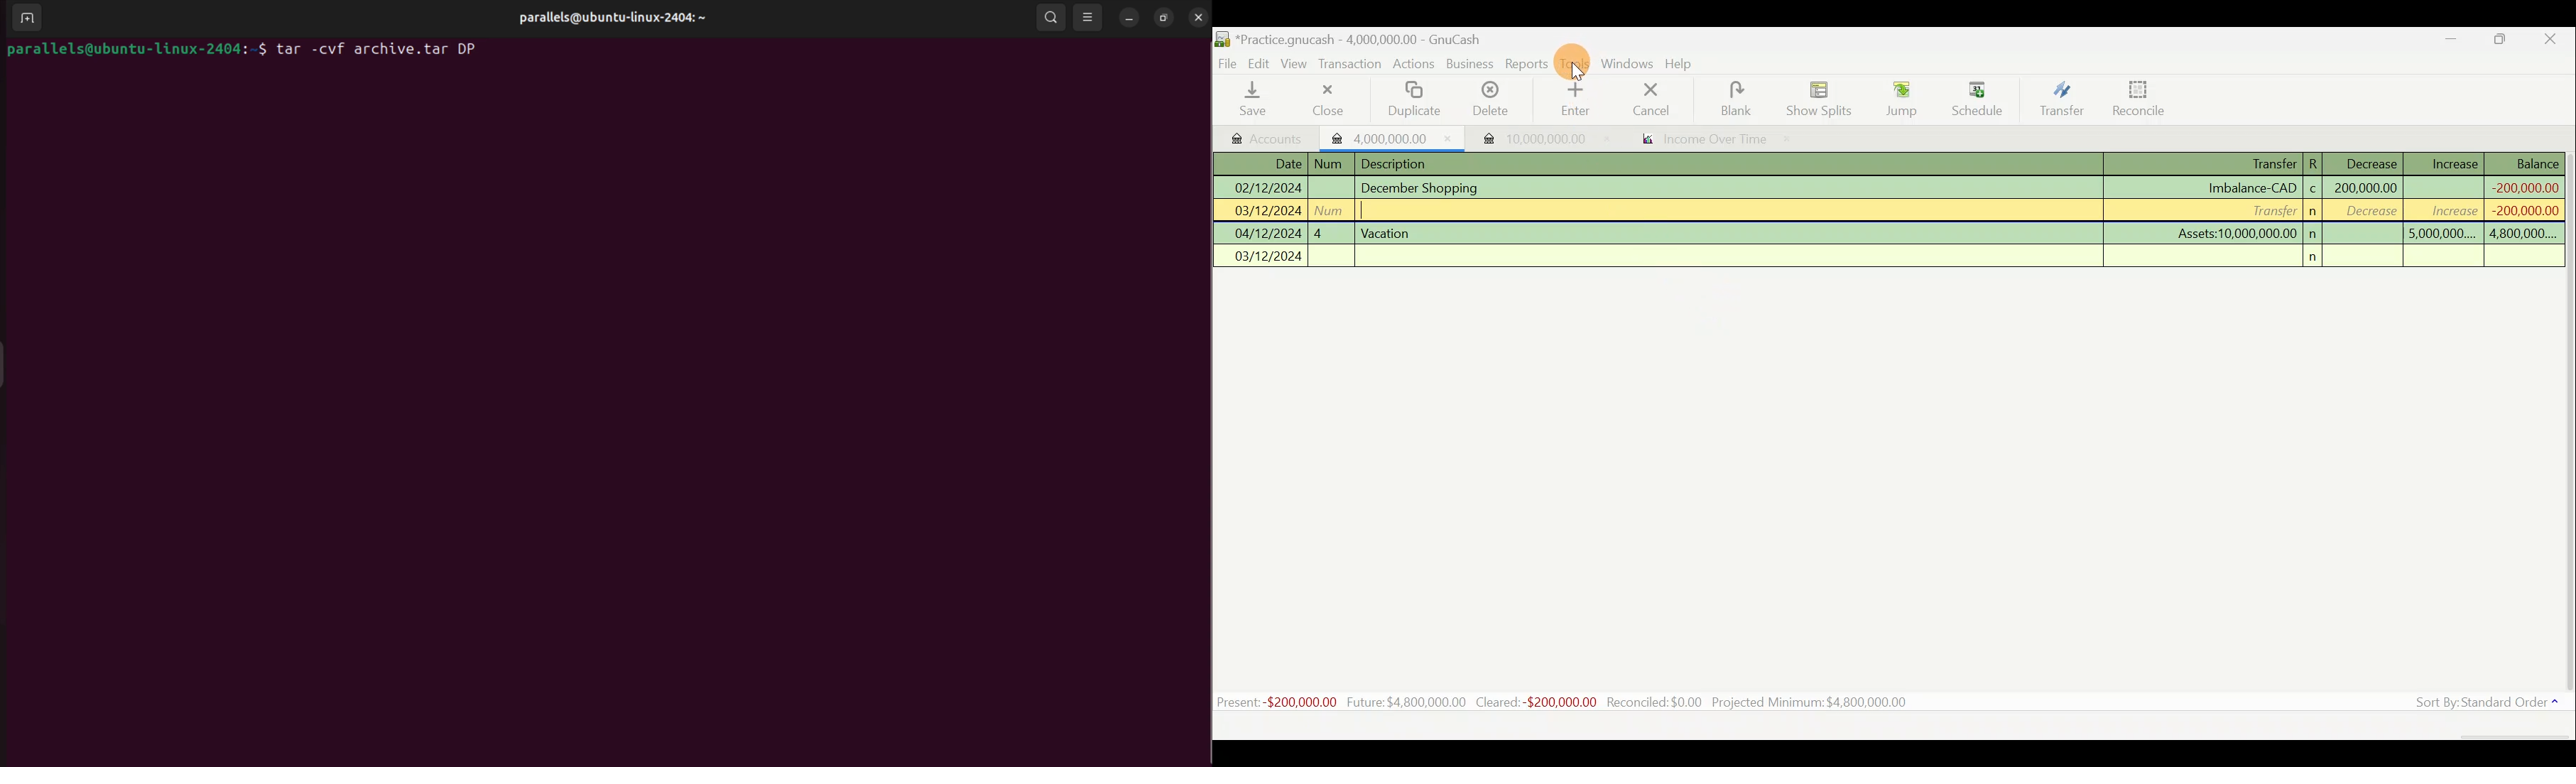 The width and height of the screenshot is (2576, 784). What do you see at coordinates (1526, 64) in the screenshot?
I see `Reports` at bounding box center [1526, 64].